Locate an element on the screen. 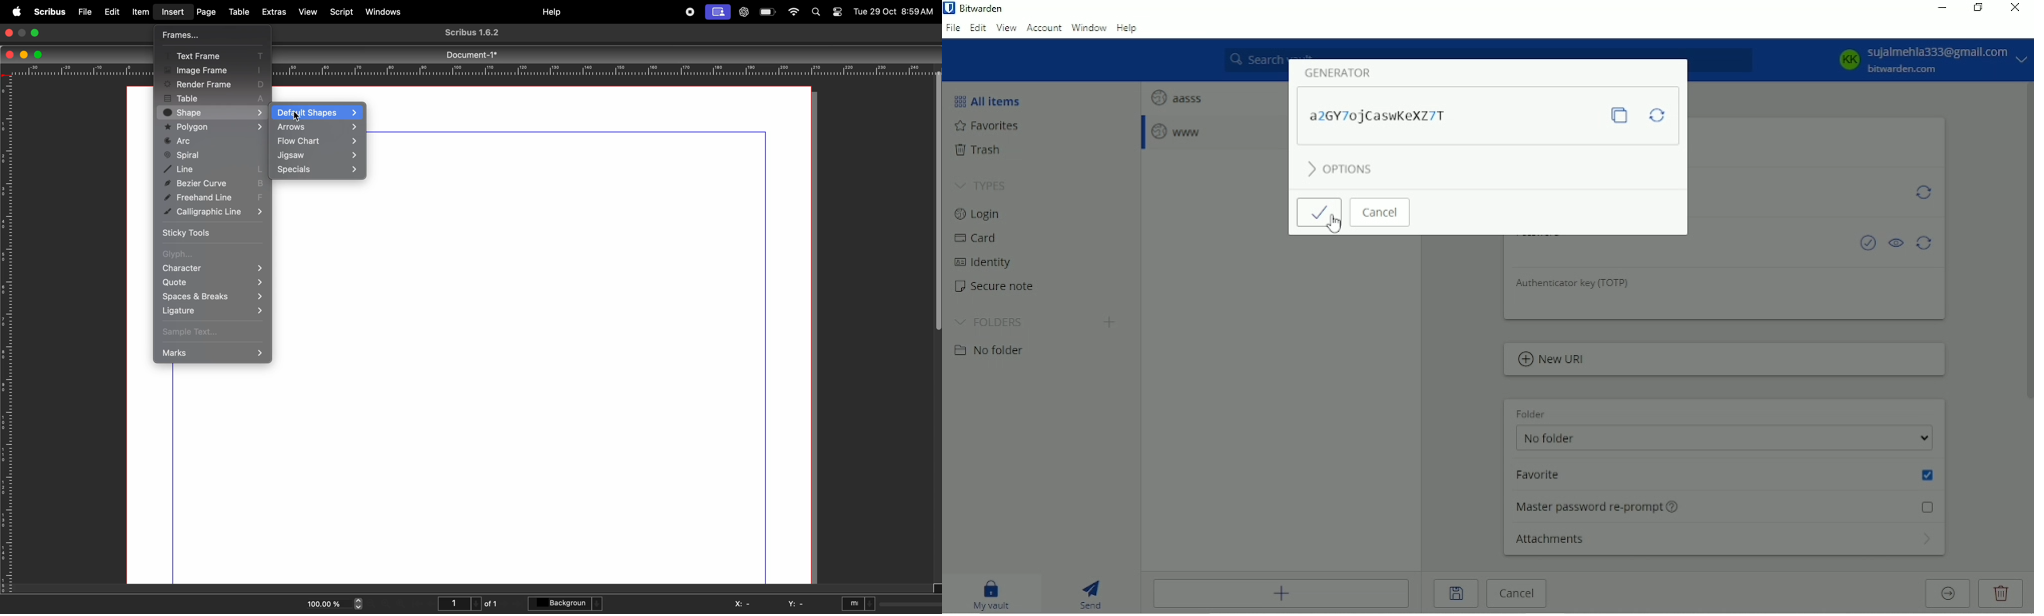 This screenshot has height=616, width=2044. Copy password is located at coordinates (1621, 115).